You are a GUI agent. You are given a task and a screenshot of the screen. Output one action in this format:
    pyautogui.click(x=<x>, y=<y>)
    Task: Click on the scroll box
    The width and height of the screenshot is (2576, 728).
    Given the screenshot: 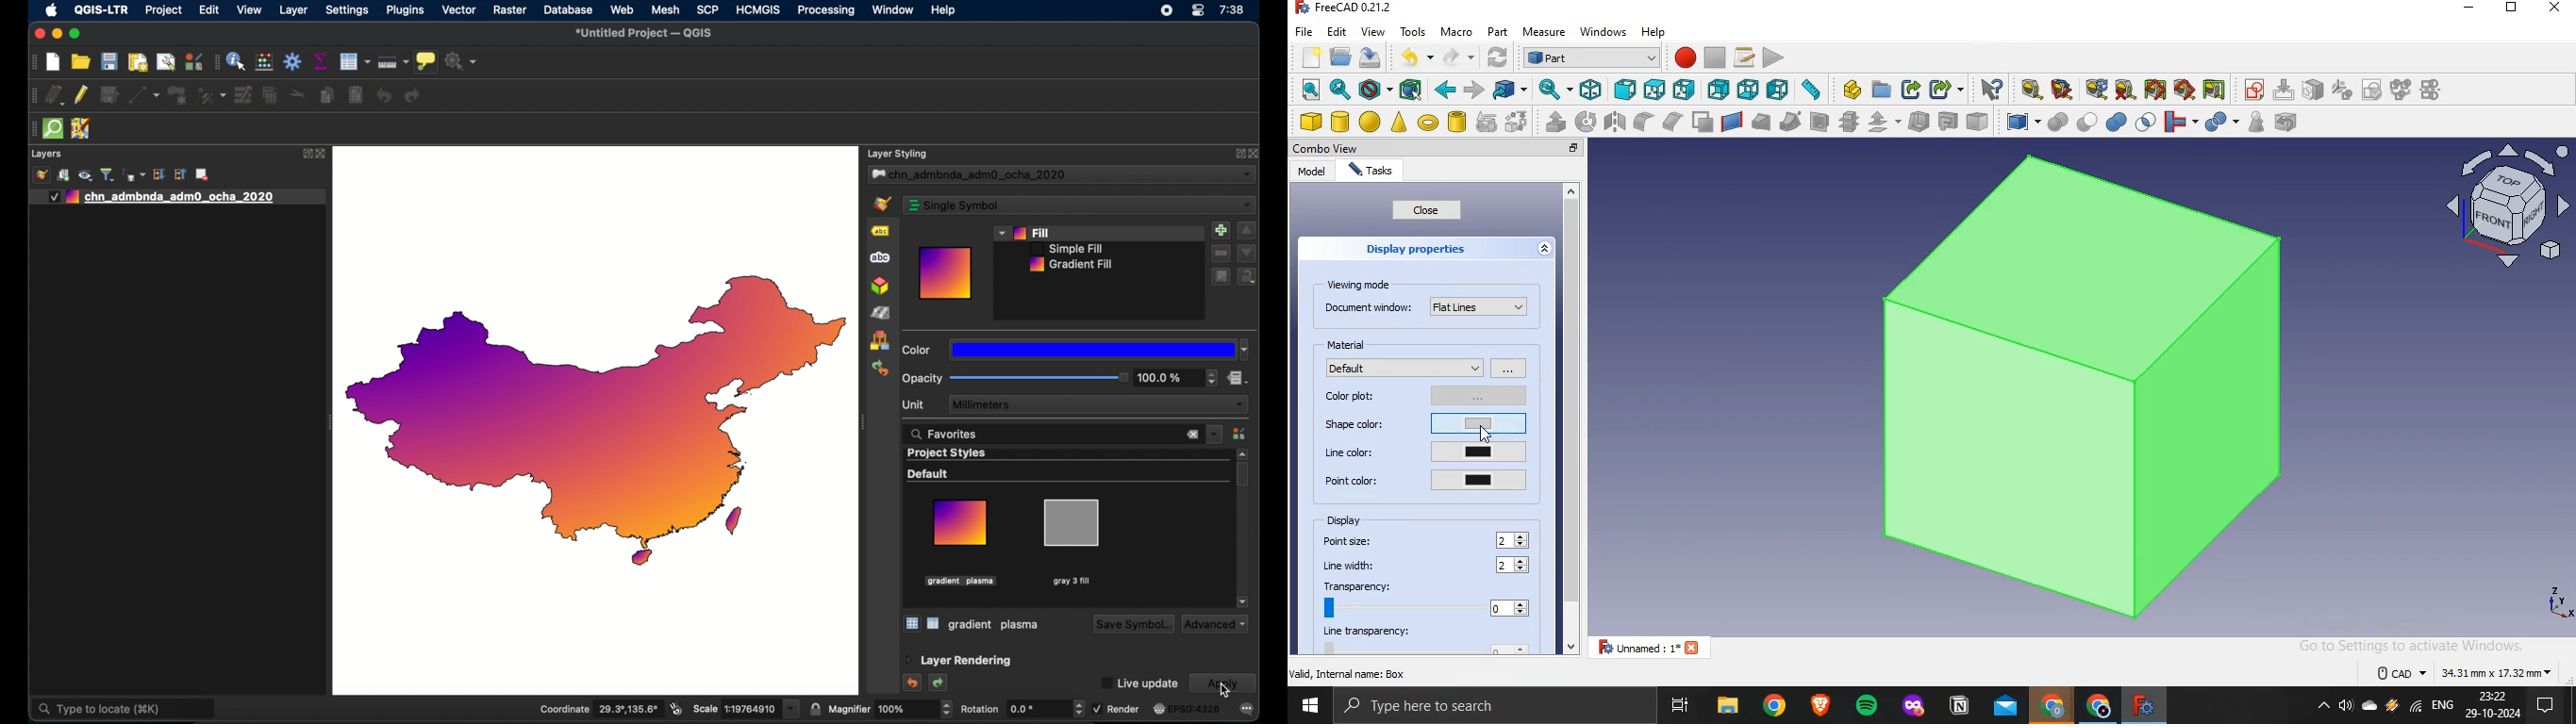 What is the action you would take?
    pyautogui.click(x=1243, y=475)
    